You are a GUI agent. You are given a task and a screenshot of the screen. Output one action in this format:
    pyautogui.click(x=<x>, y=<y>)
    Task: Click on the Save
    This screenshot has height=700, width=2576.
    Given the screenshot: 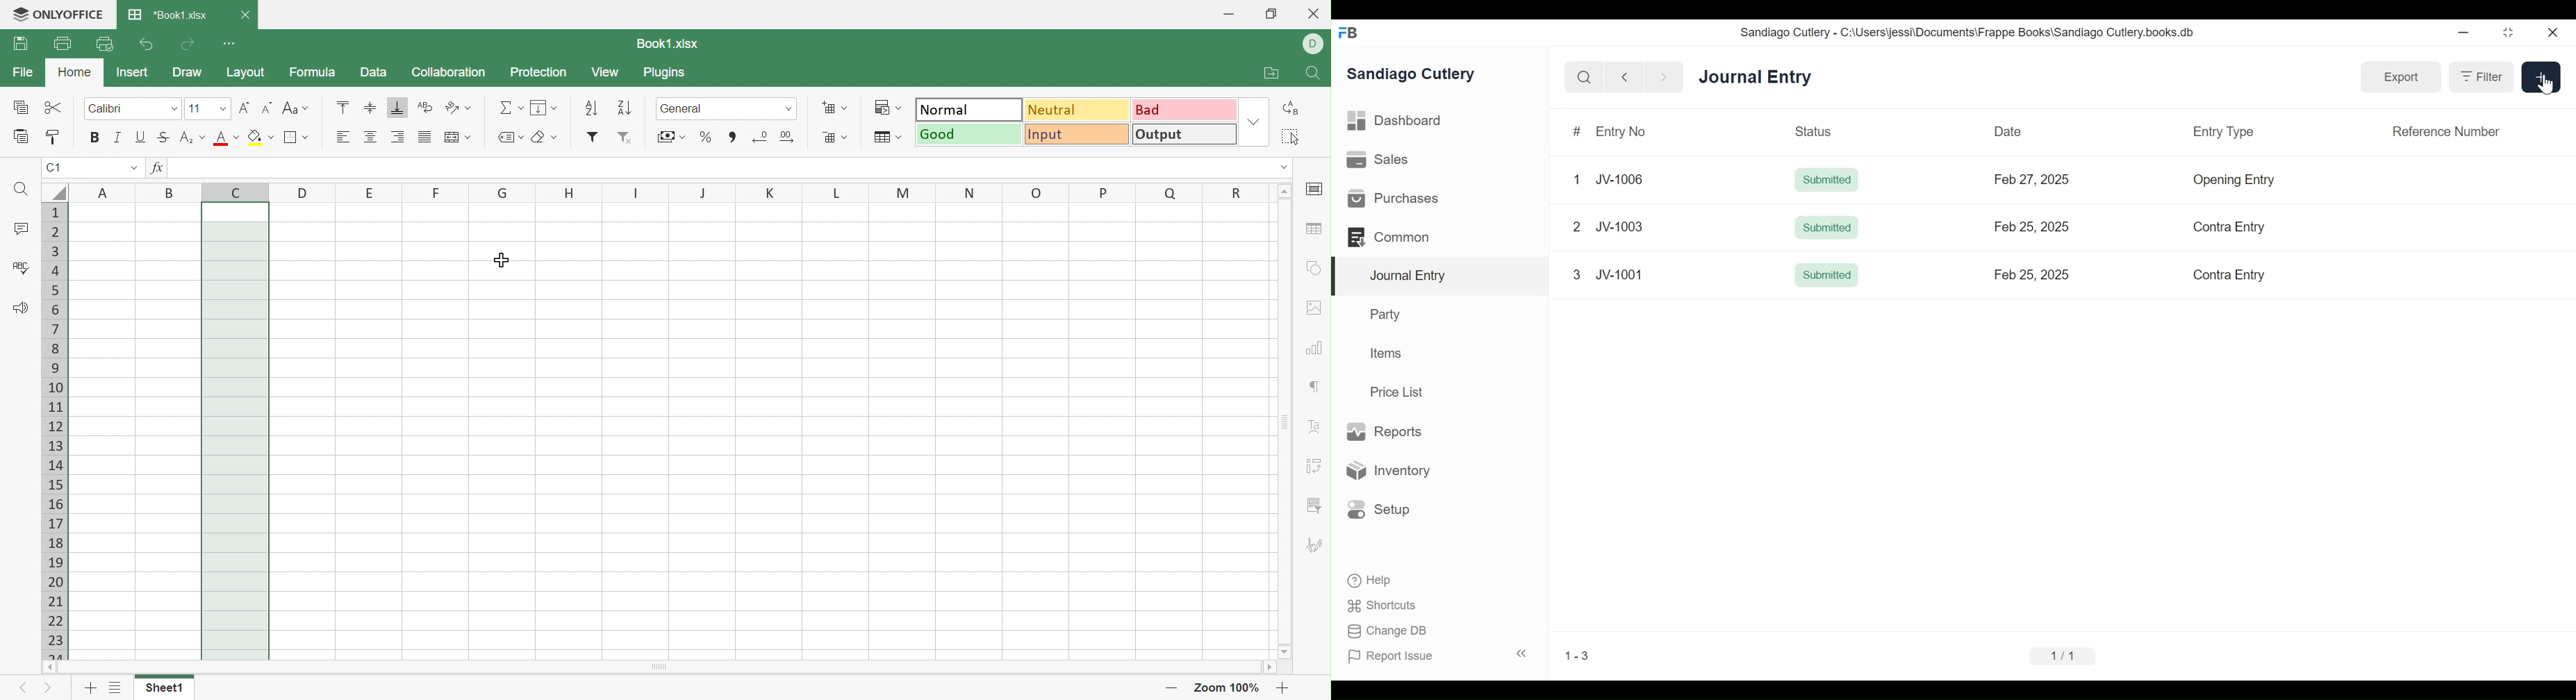 What is the action you would take?
    pyautogui.click(x=21, y=42)
    